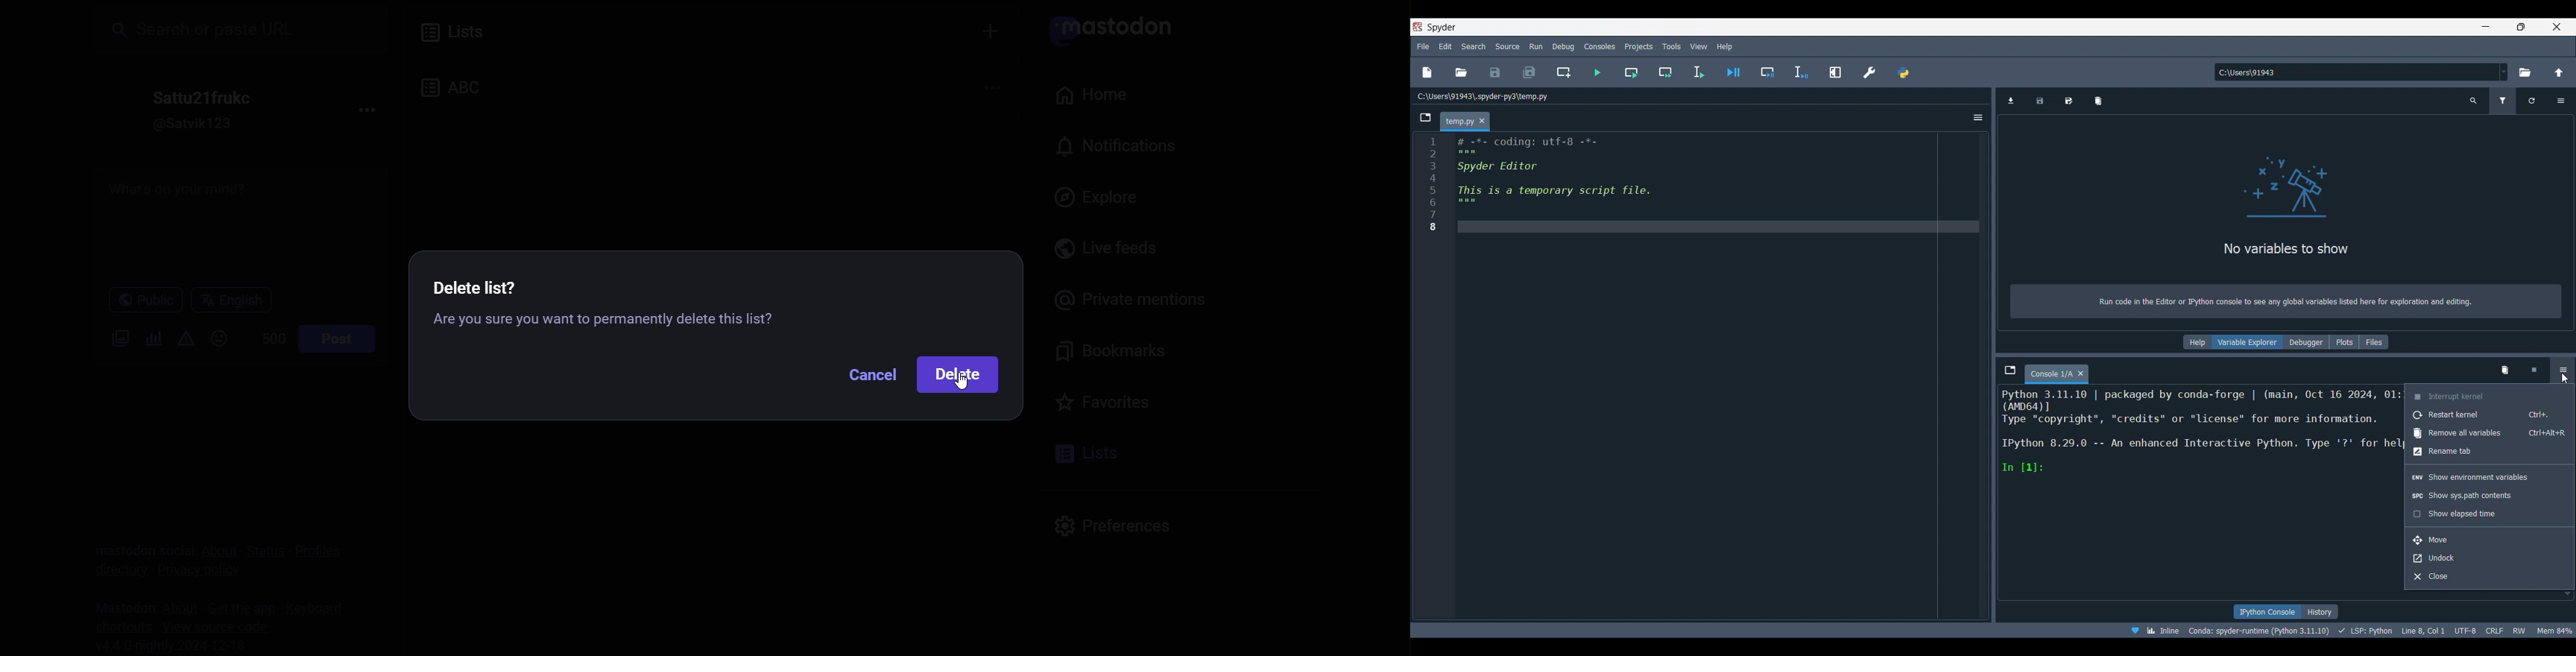  Describe the element at coordinates (2503, 101) in the screenshot. I see `Filter variables` at that location.